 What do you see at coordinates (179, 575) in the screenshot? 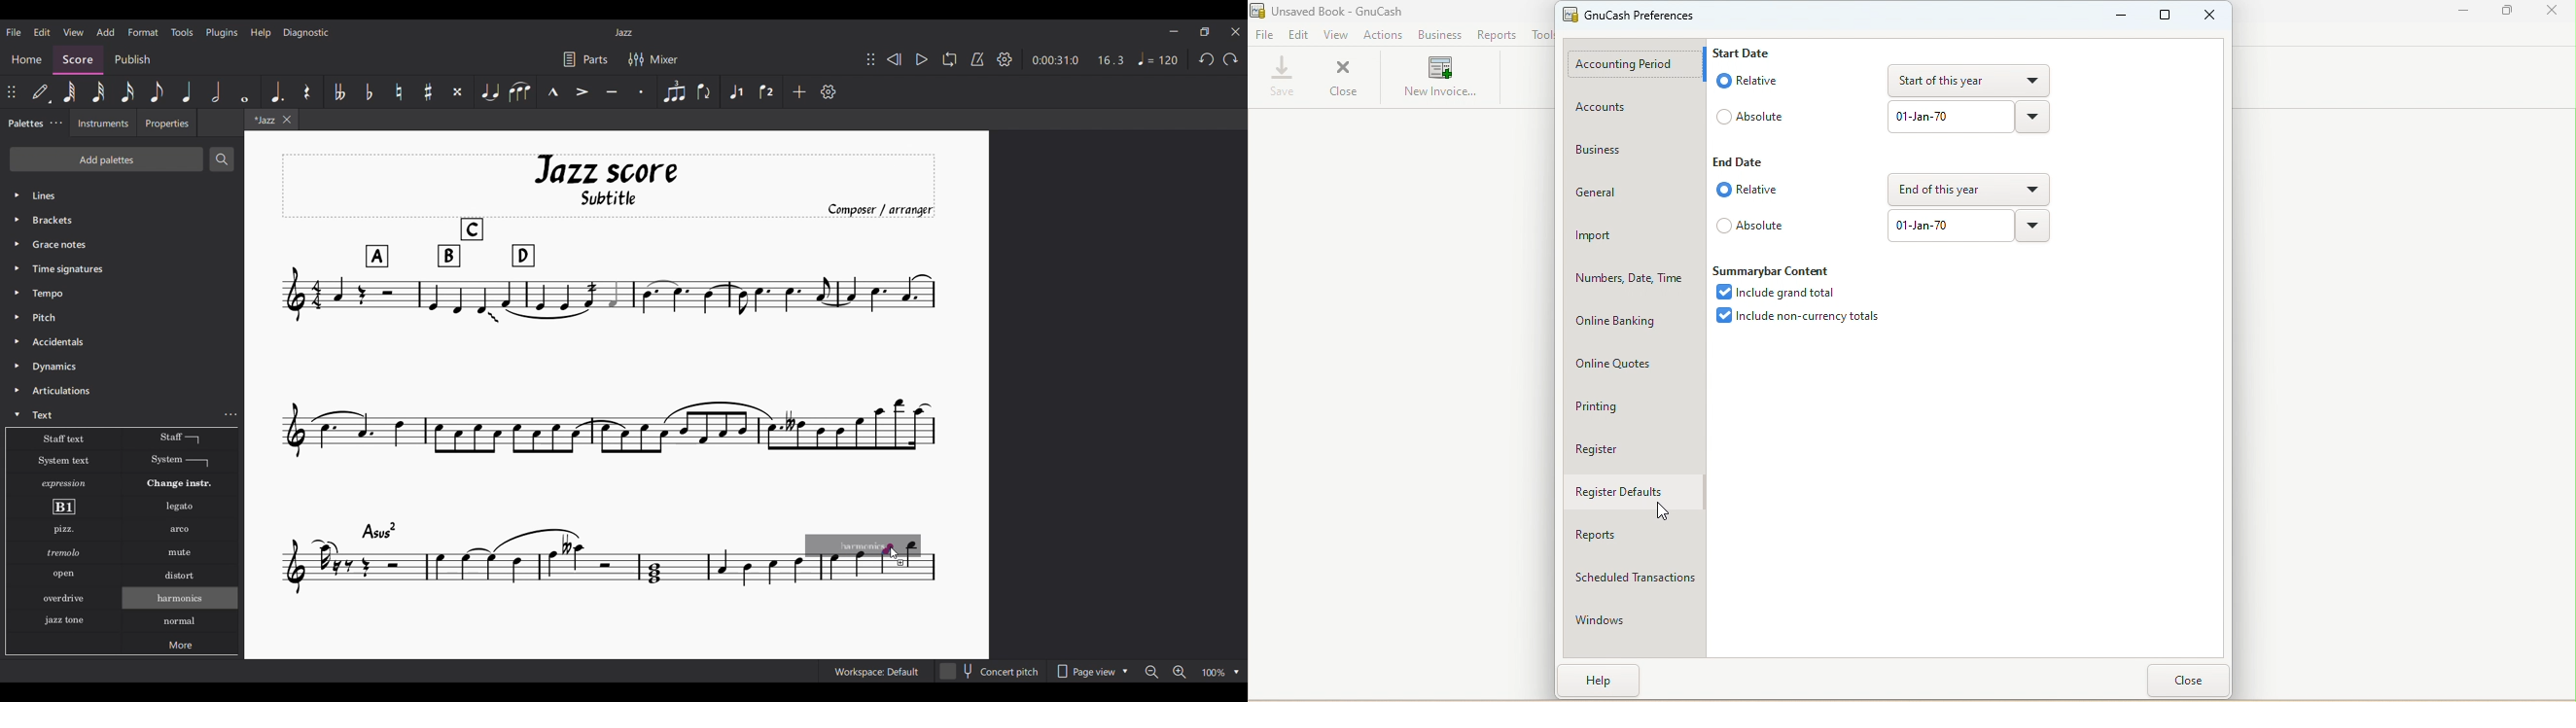
I see `distort` at bounding box center [179, 575].